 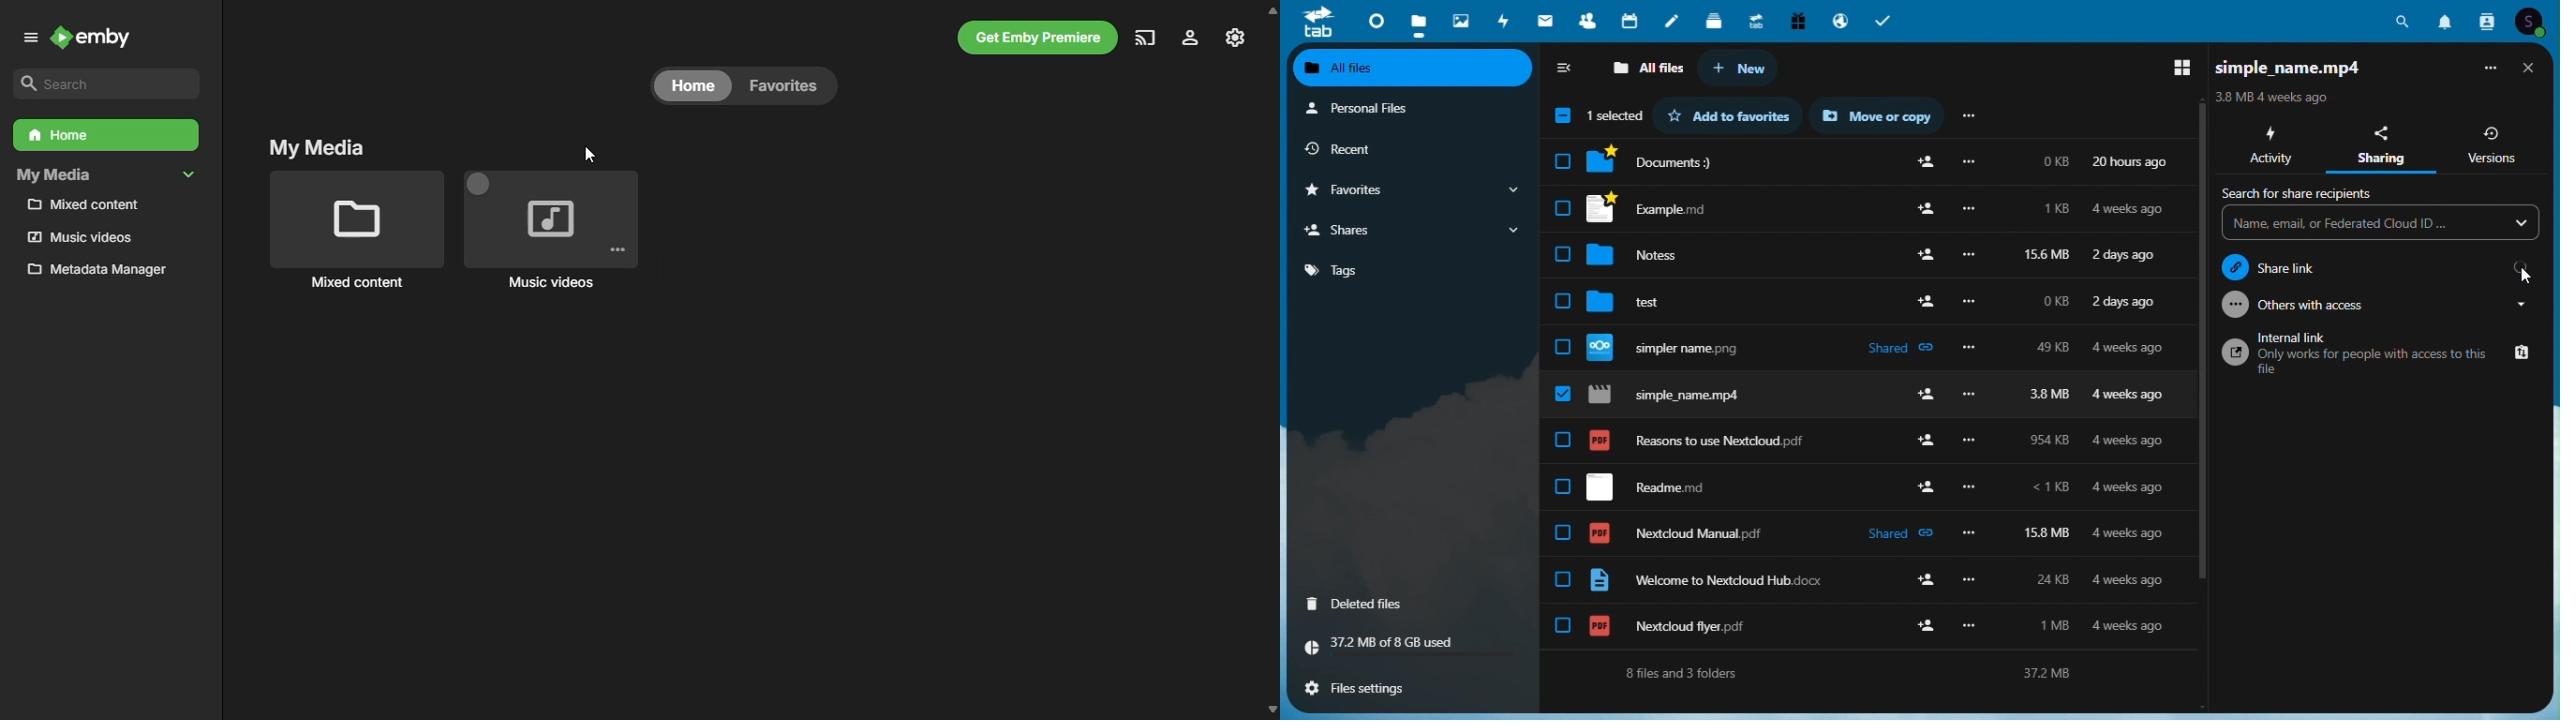 What do you see at coordinates (91, 38) in the screenshot?
I see `emby` at bounding box center [91, 38].